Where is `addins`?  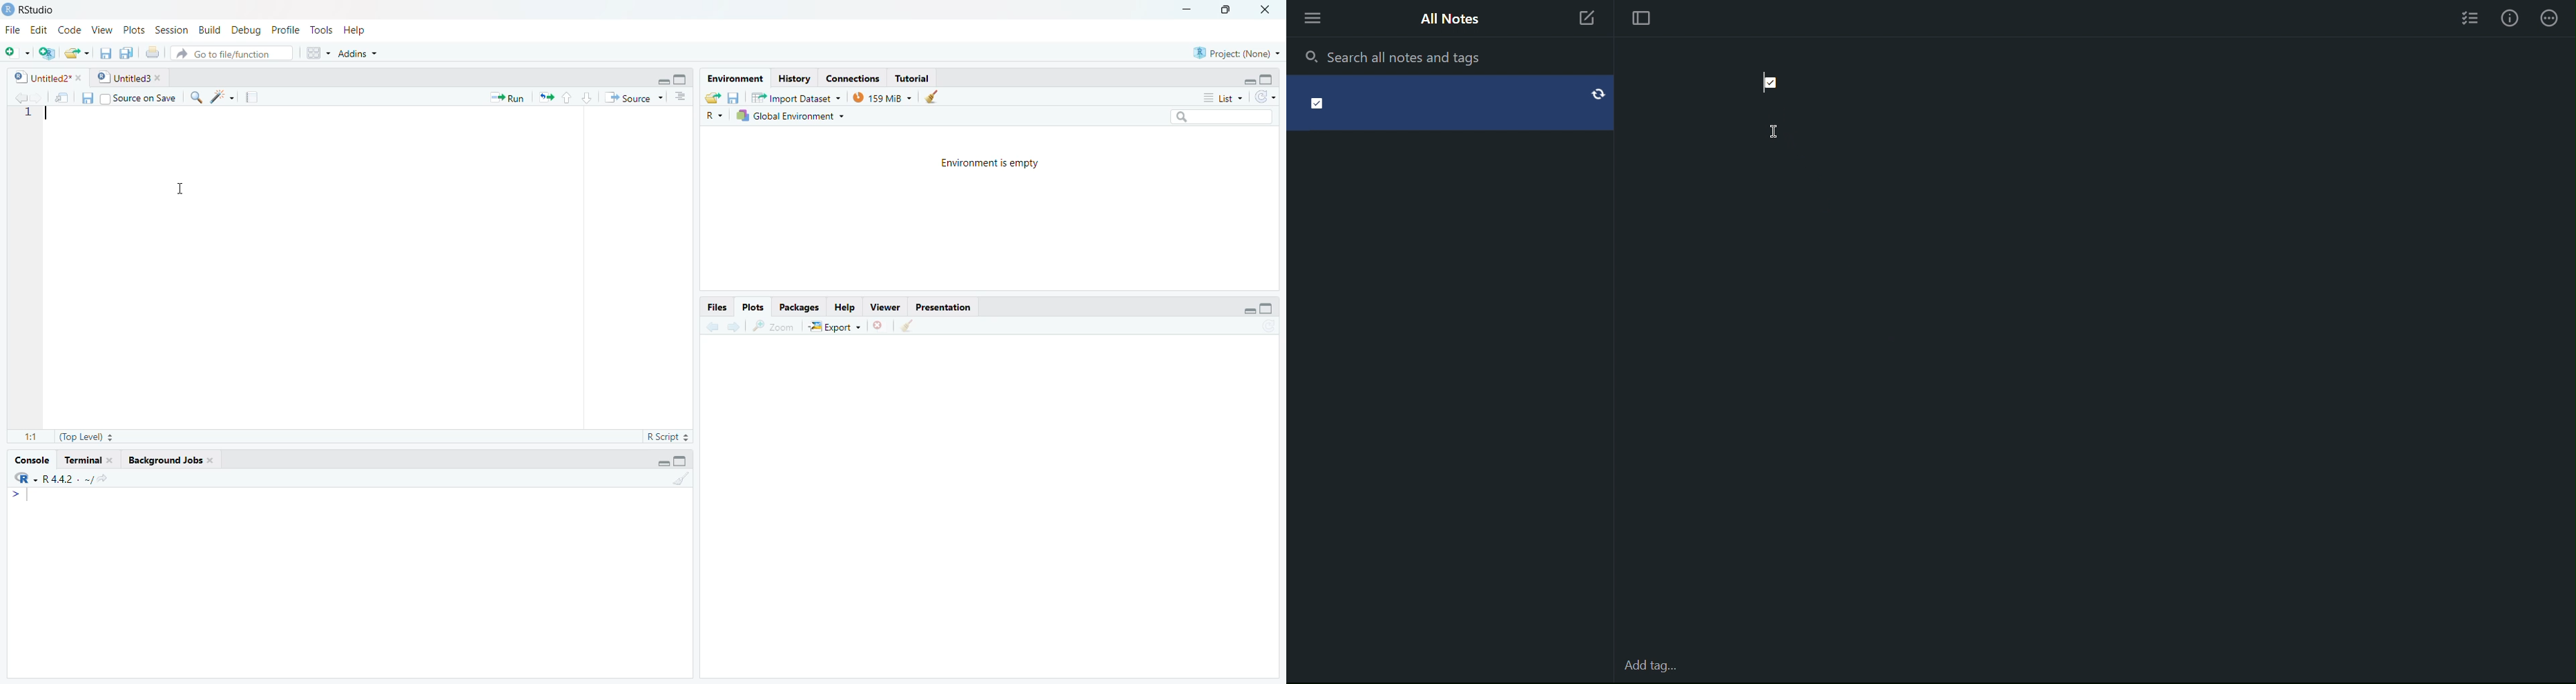
addins is located at coordinates (358, 53).